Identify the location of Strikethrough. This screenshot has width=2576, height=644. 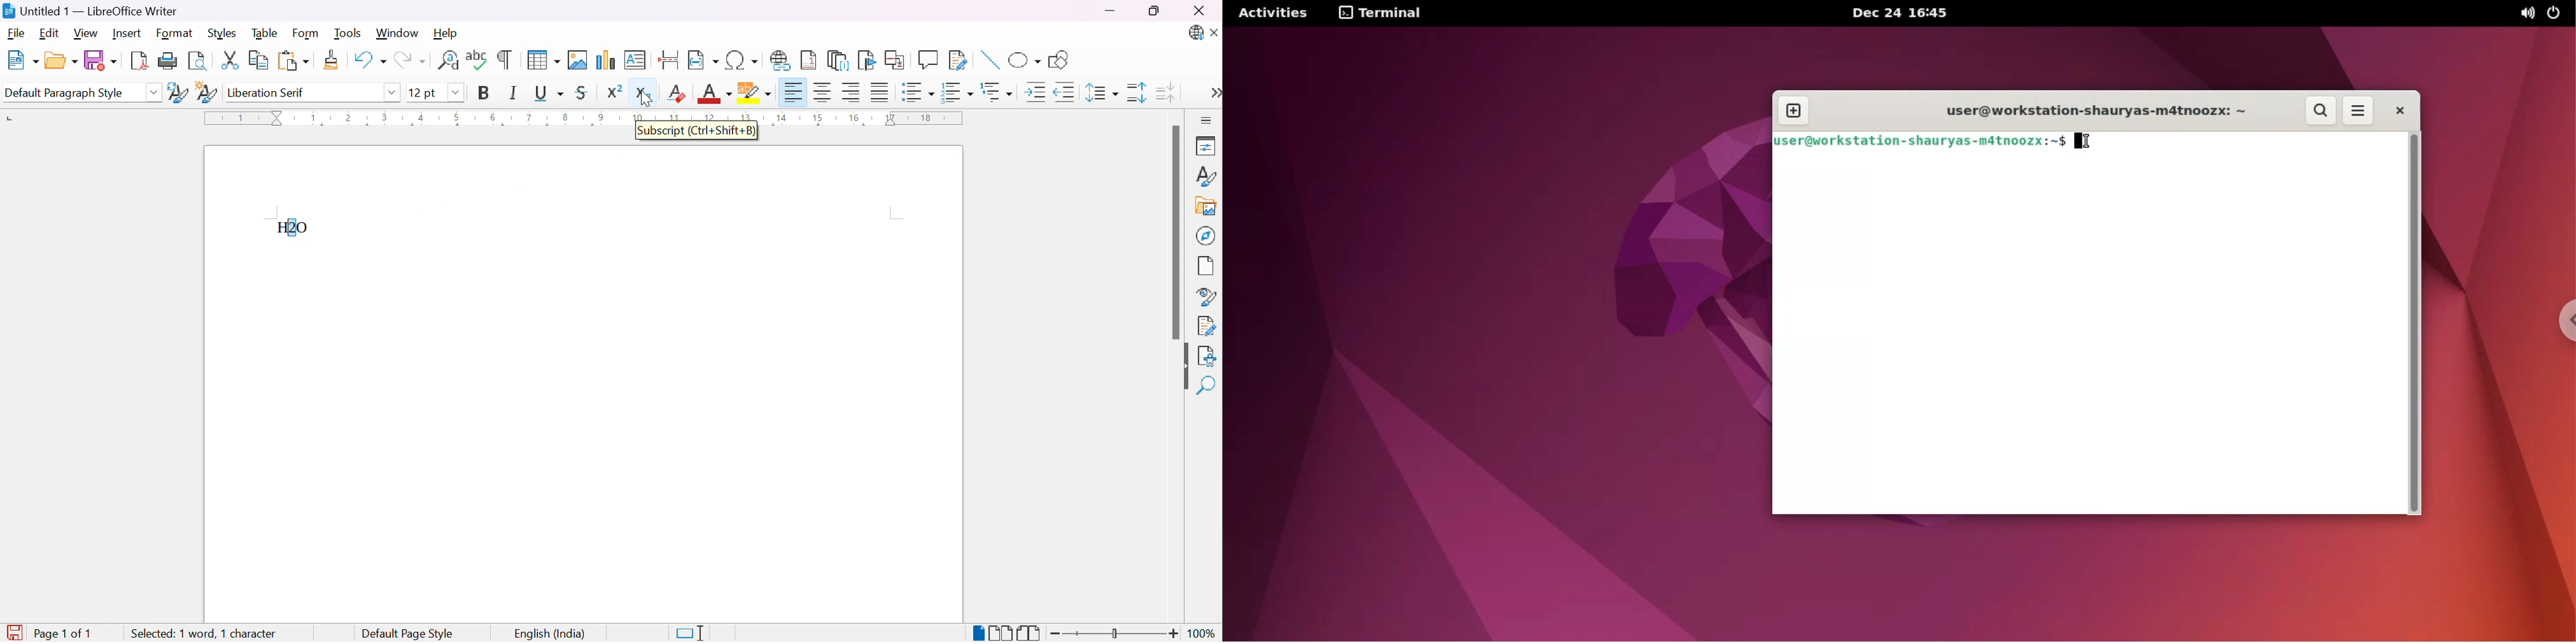
(584, 92).